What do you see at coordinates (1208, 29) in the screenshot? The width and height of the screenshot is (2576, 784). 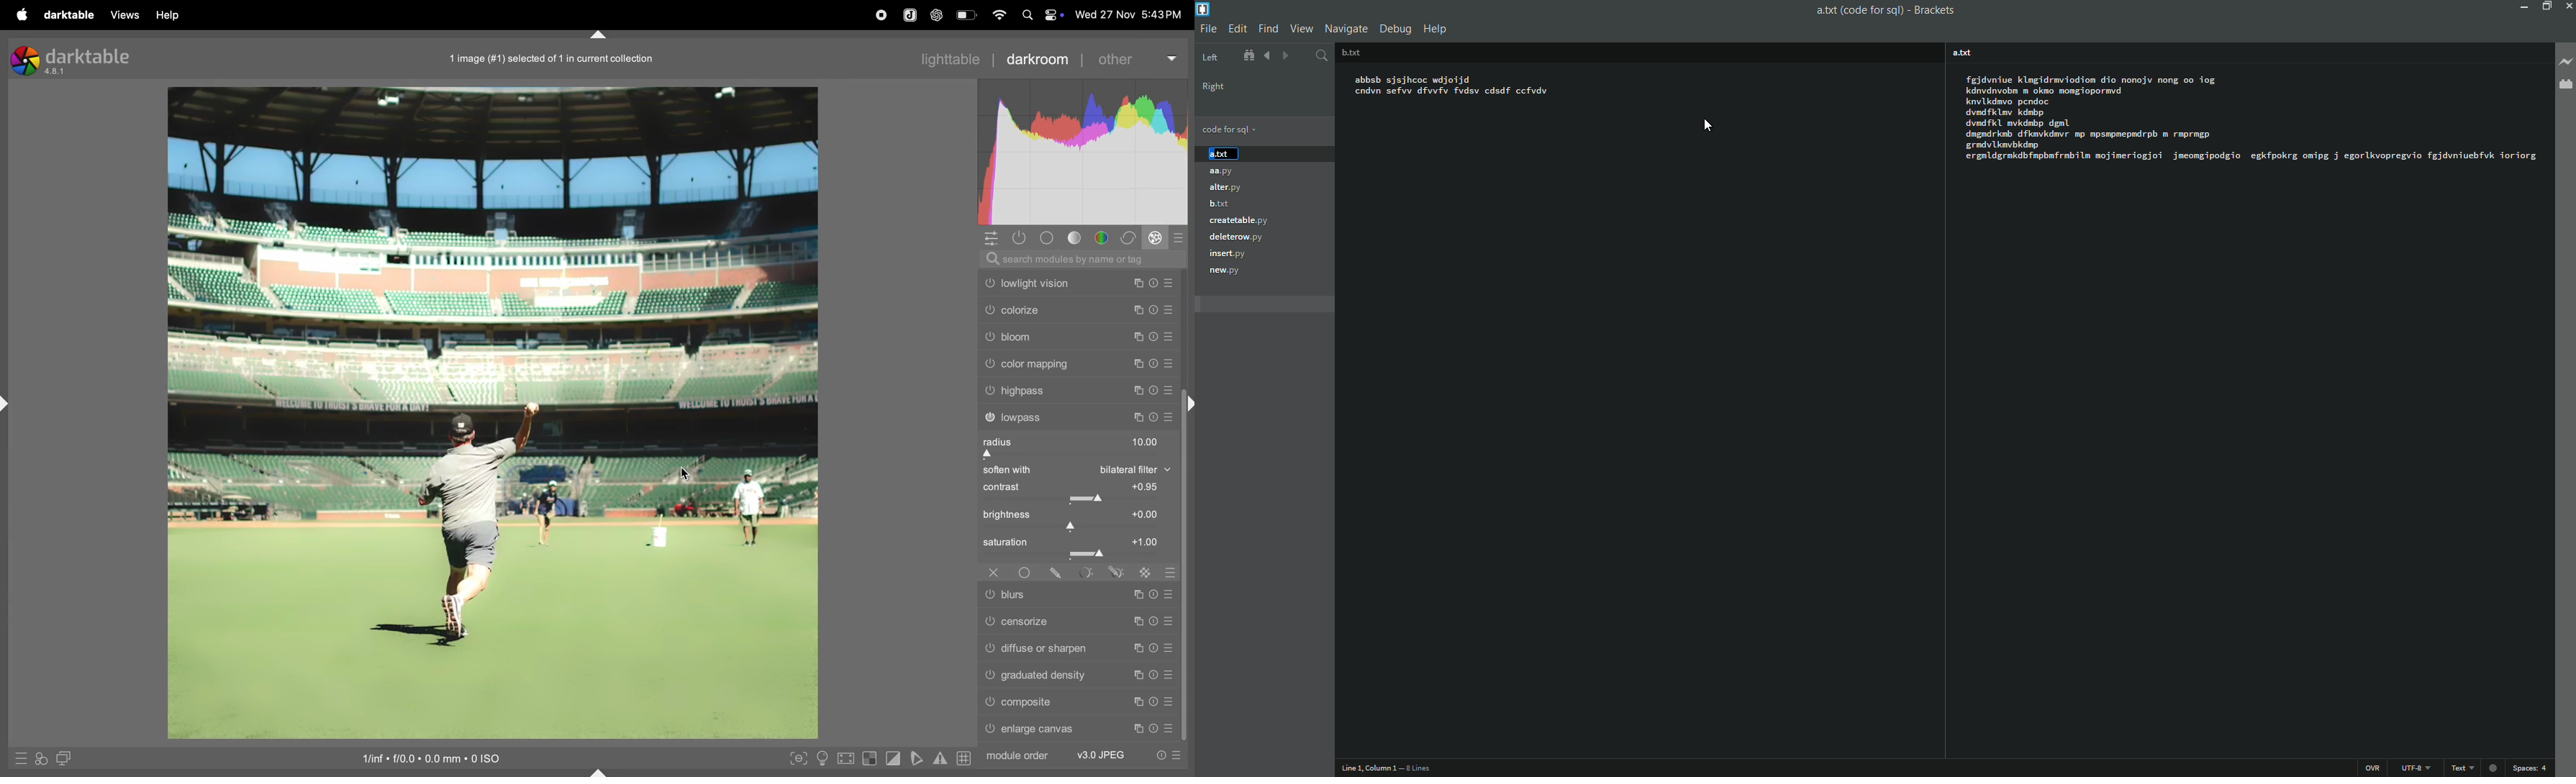 I see `file menu` at bounding box center [1208, 29].